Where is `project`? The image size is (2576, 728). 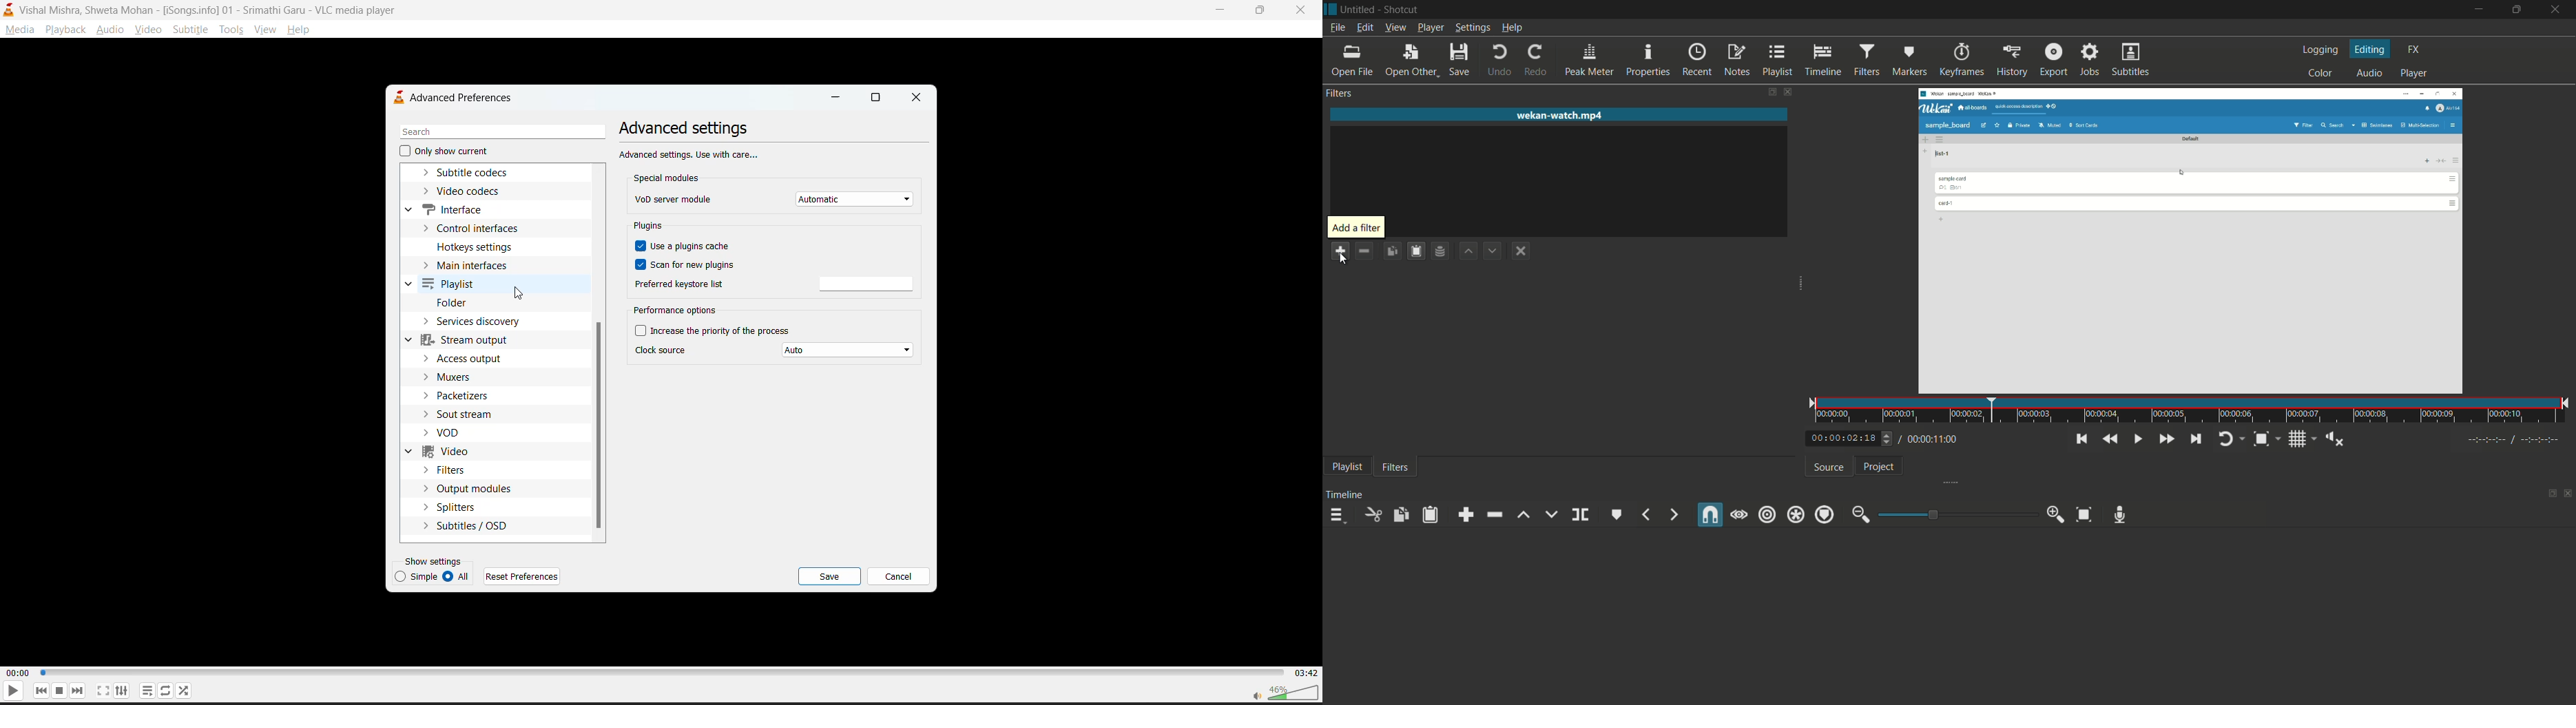 project is located at coordinates (1880, 466).